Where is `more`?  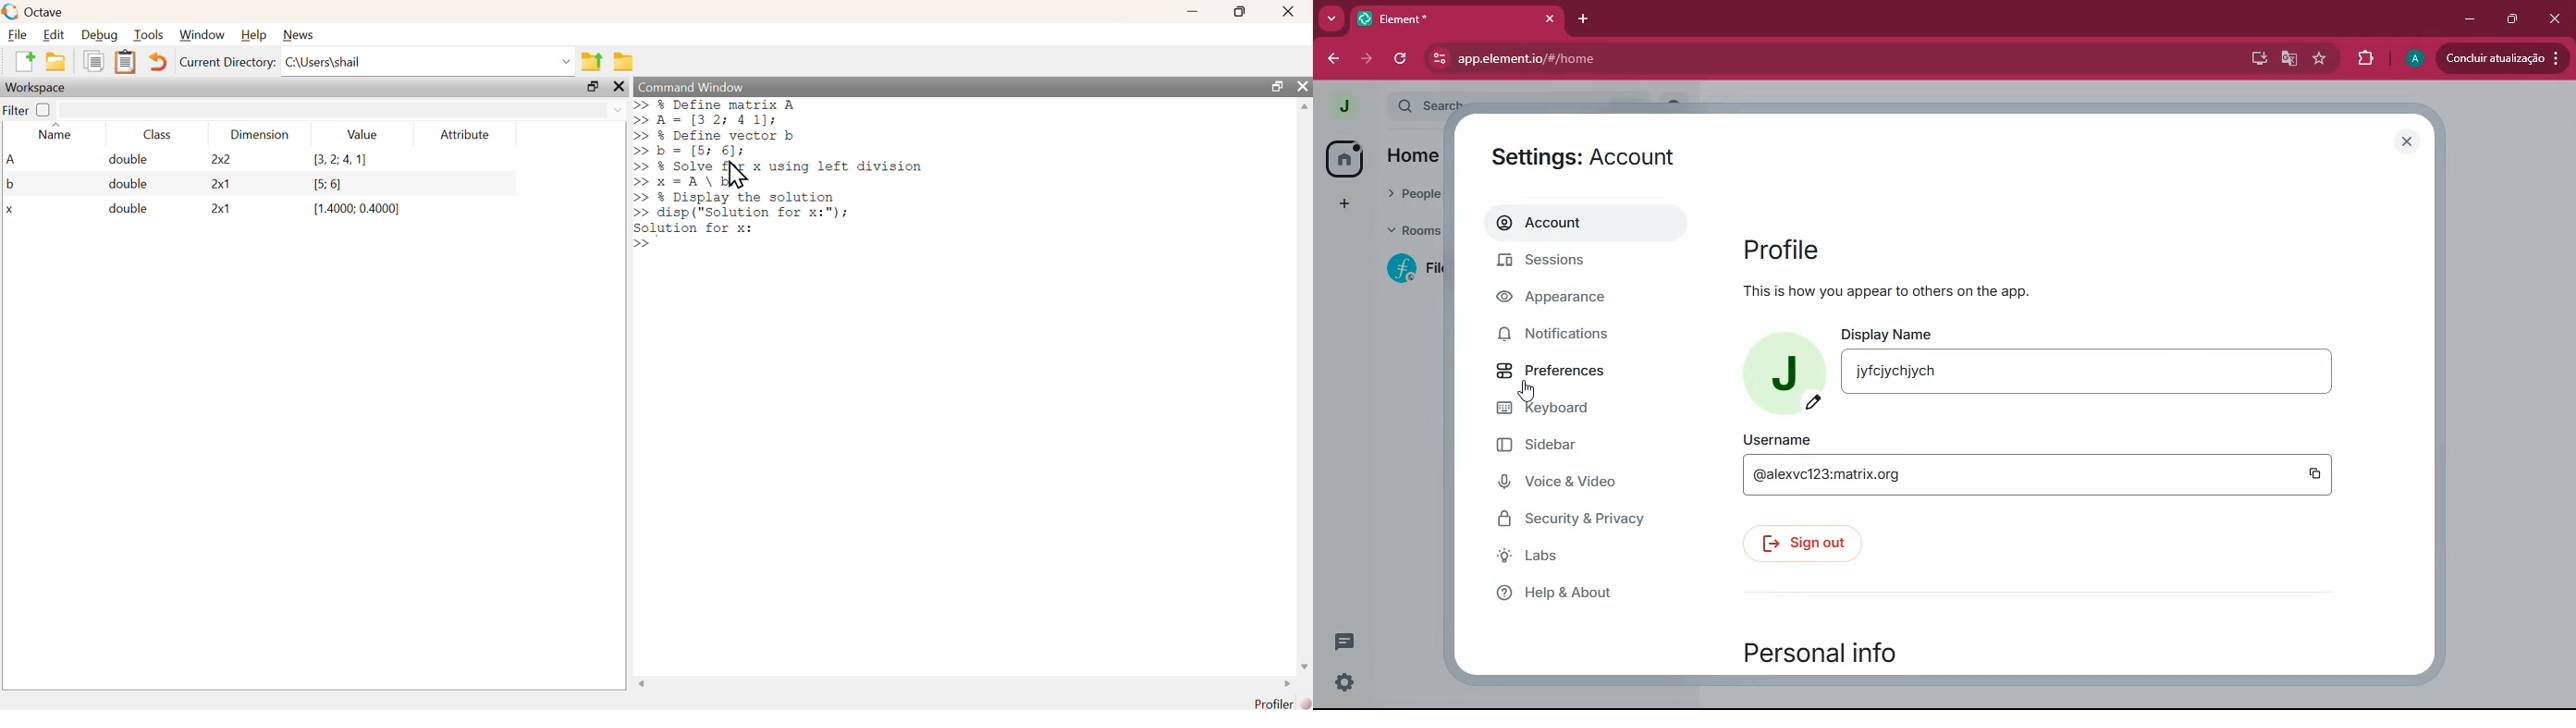
more is located at coordinates (1328, 19).